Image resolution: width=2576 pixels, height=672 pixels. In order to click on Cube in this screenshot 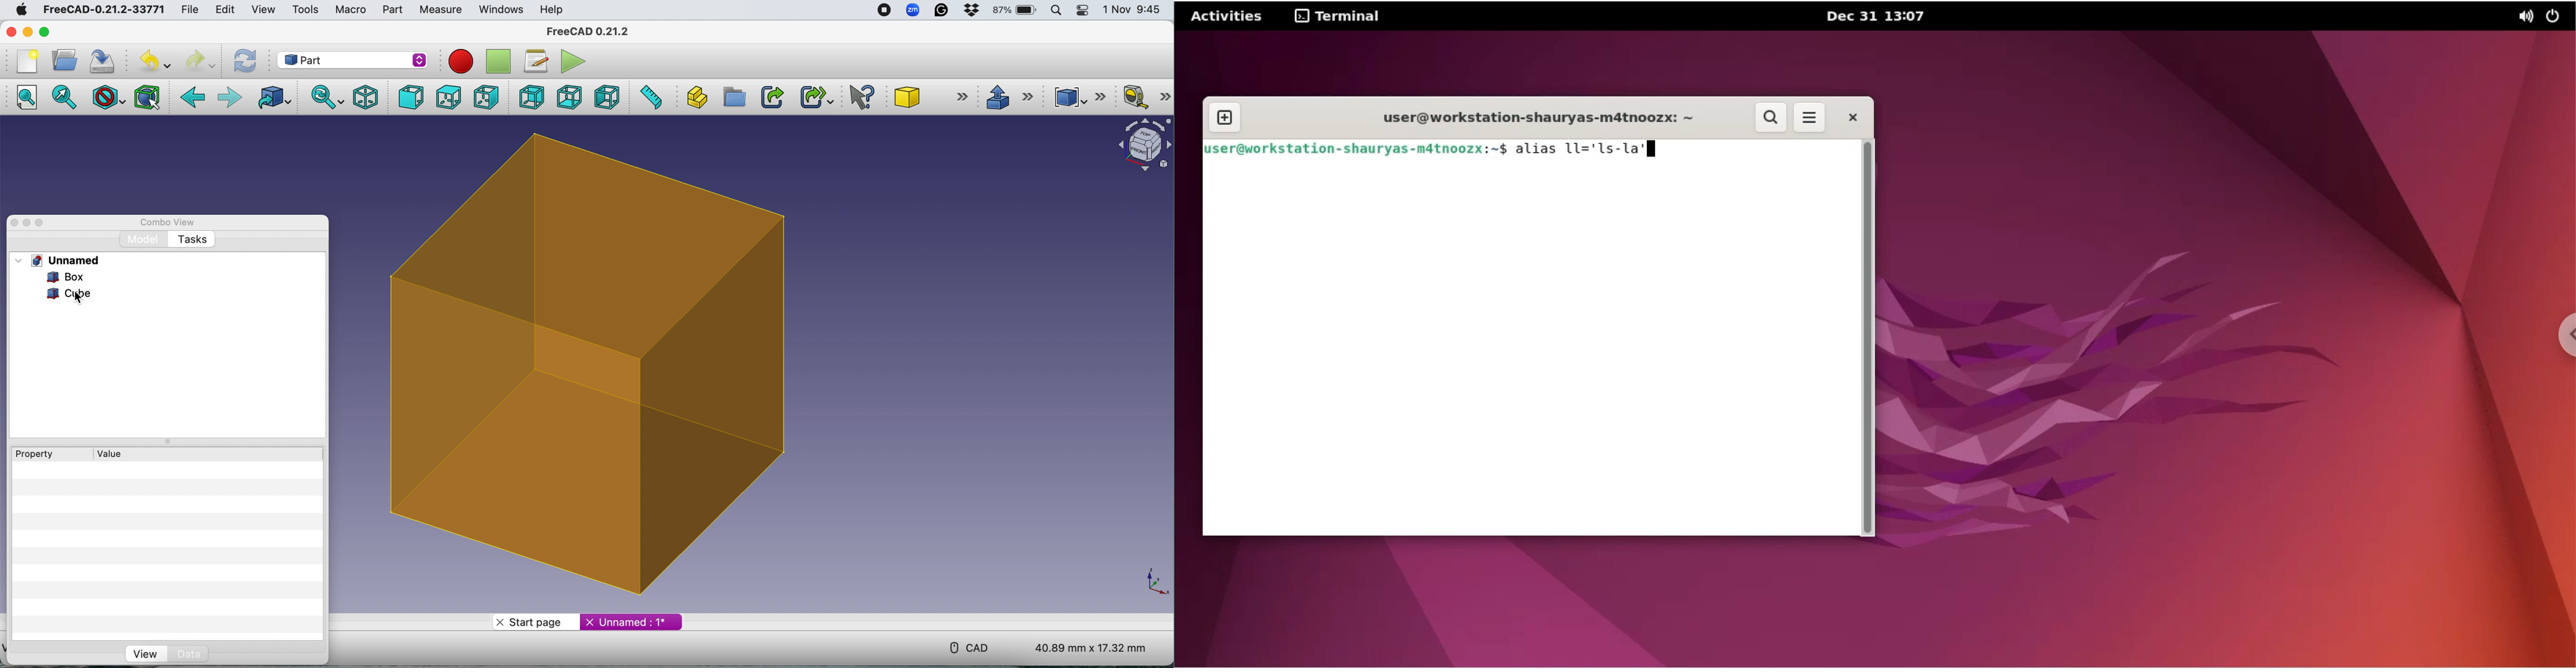, I will do `click(929, 97)`.